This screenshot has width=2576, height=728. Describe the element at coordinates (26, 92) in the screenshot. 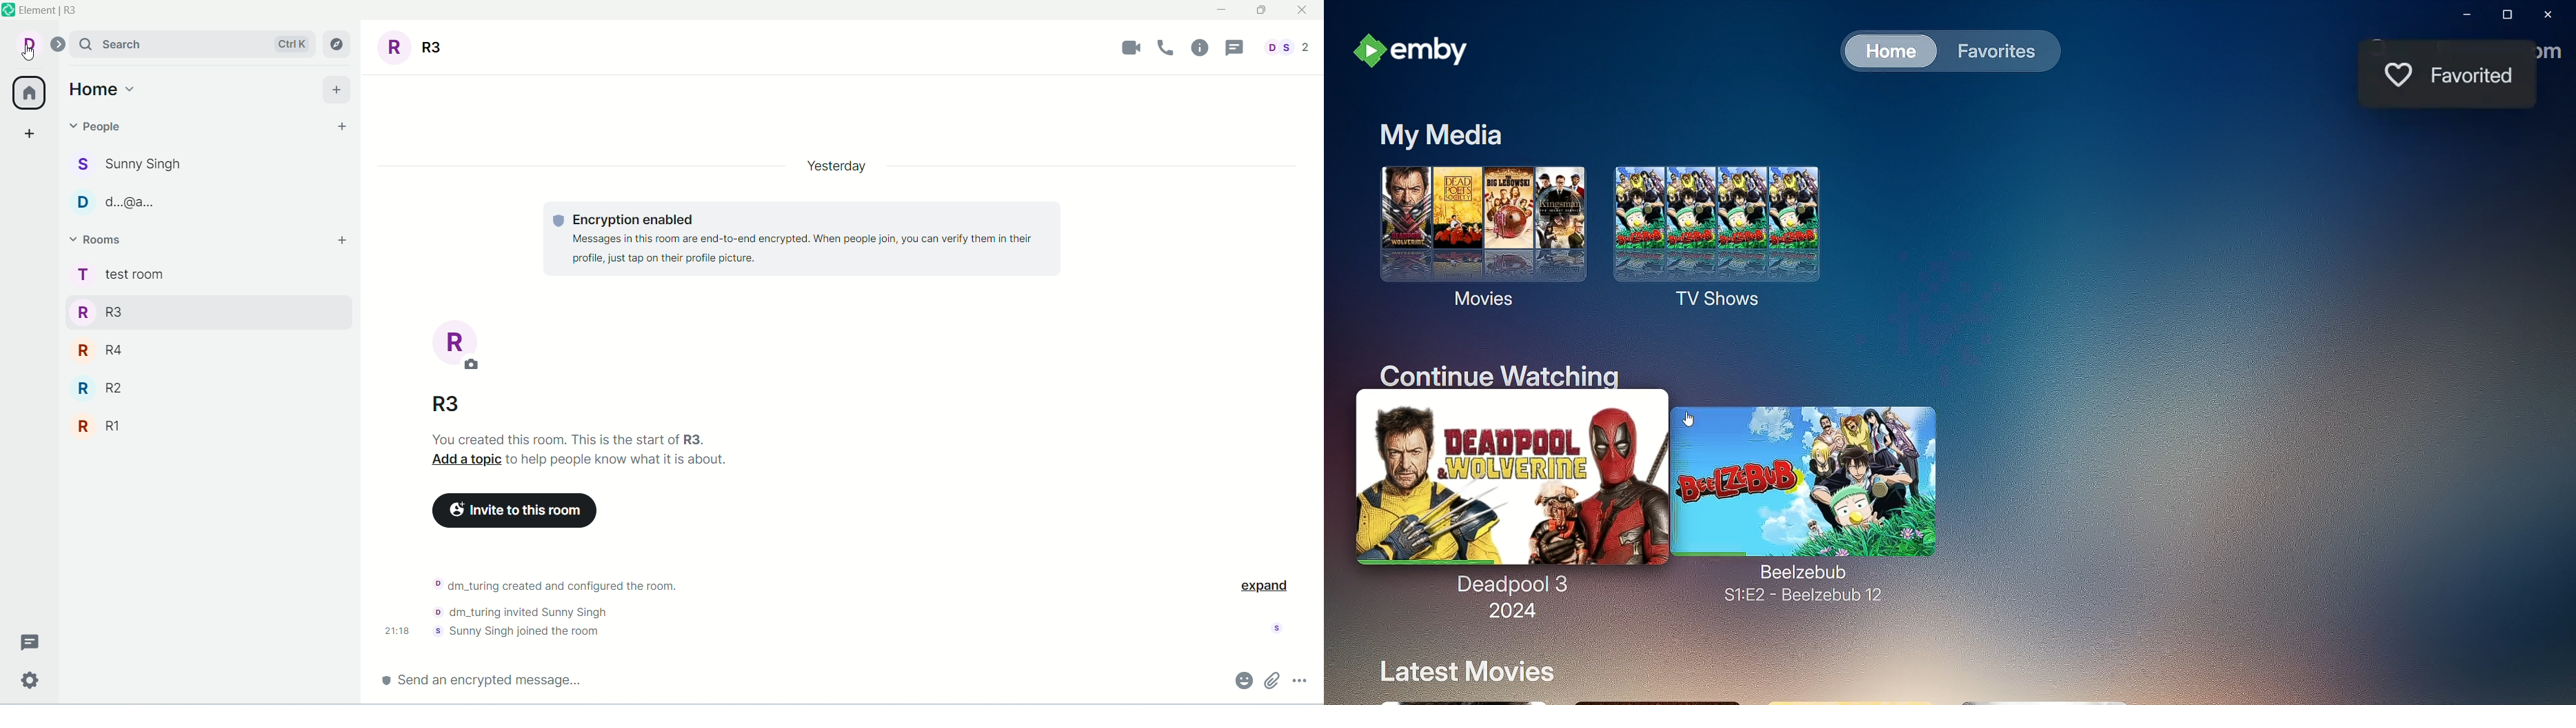

I see `all rooms` at that location.